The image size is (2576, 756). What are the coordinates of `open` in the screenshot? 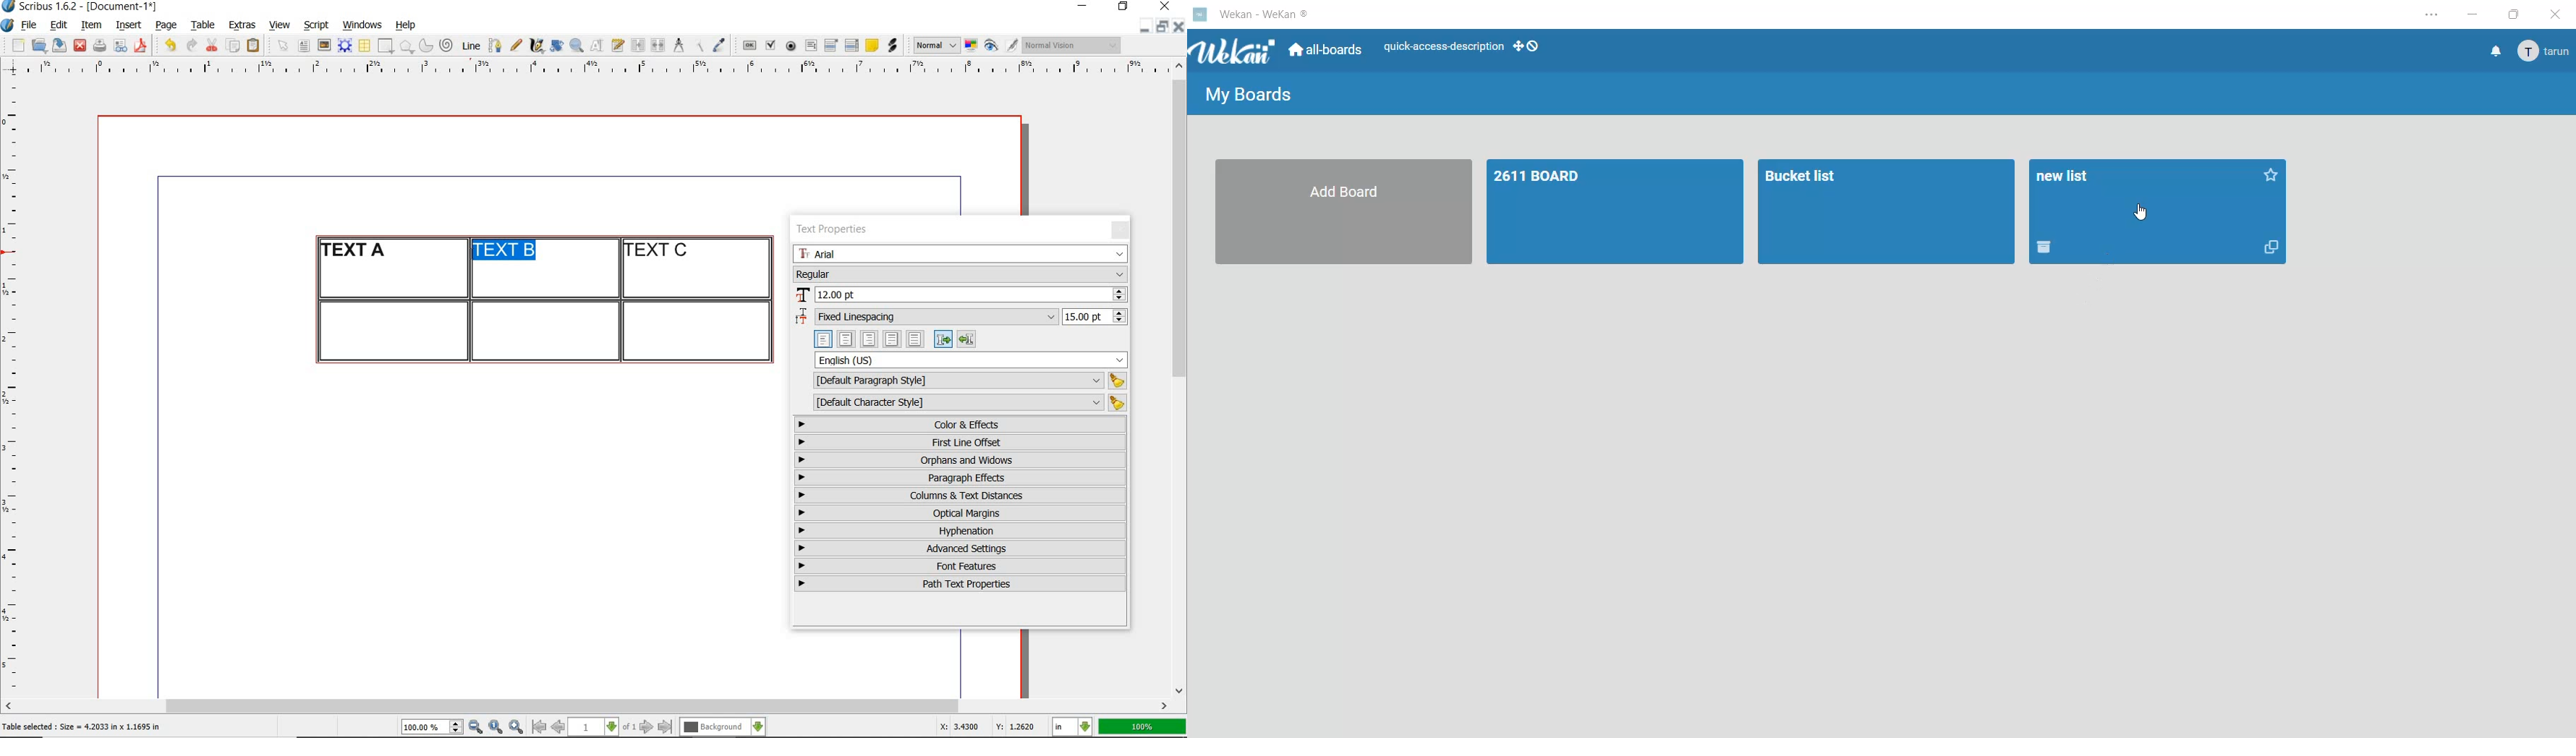 It's located at (38, 45).